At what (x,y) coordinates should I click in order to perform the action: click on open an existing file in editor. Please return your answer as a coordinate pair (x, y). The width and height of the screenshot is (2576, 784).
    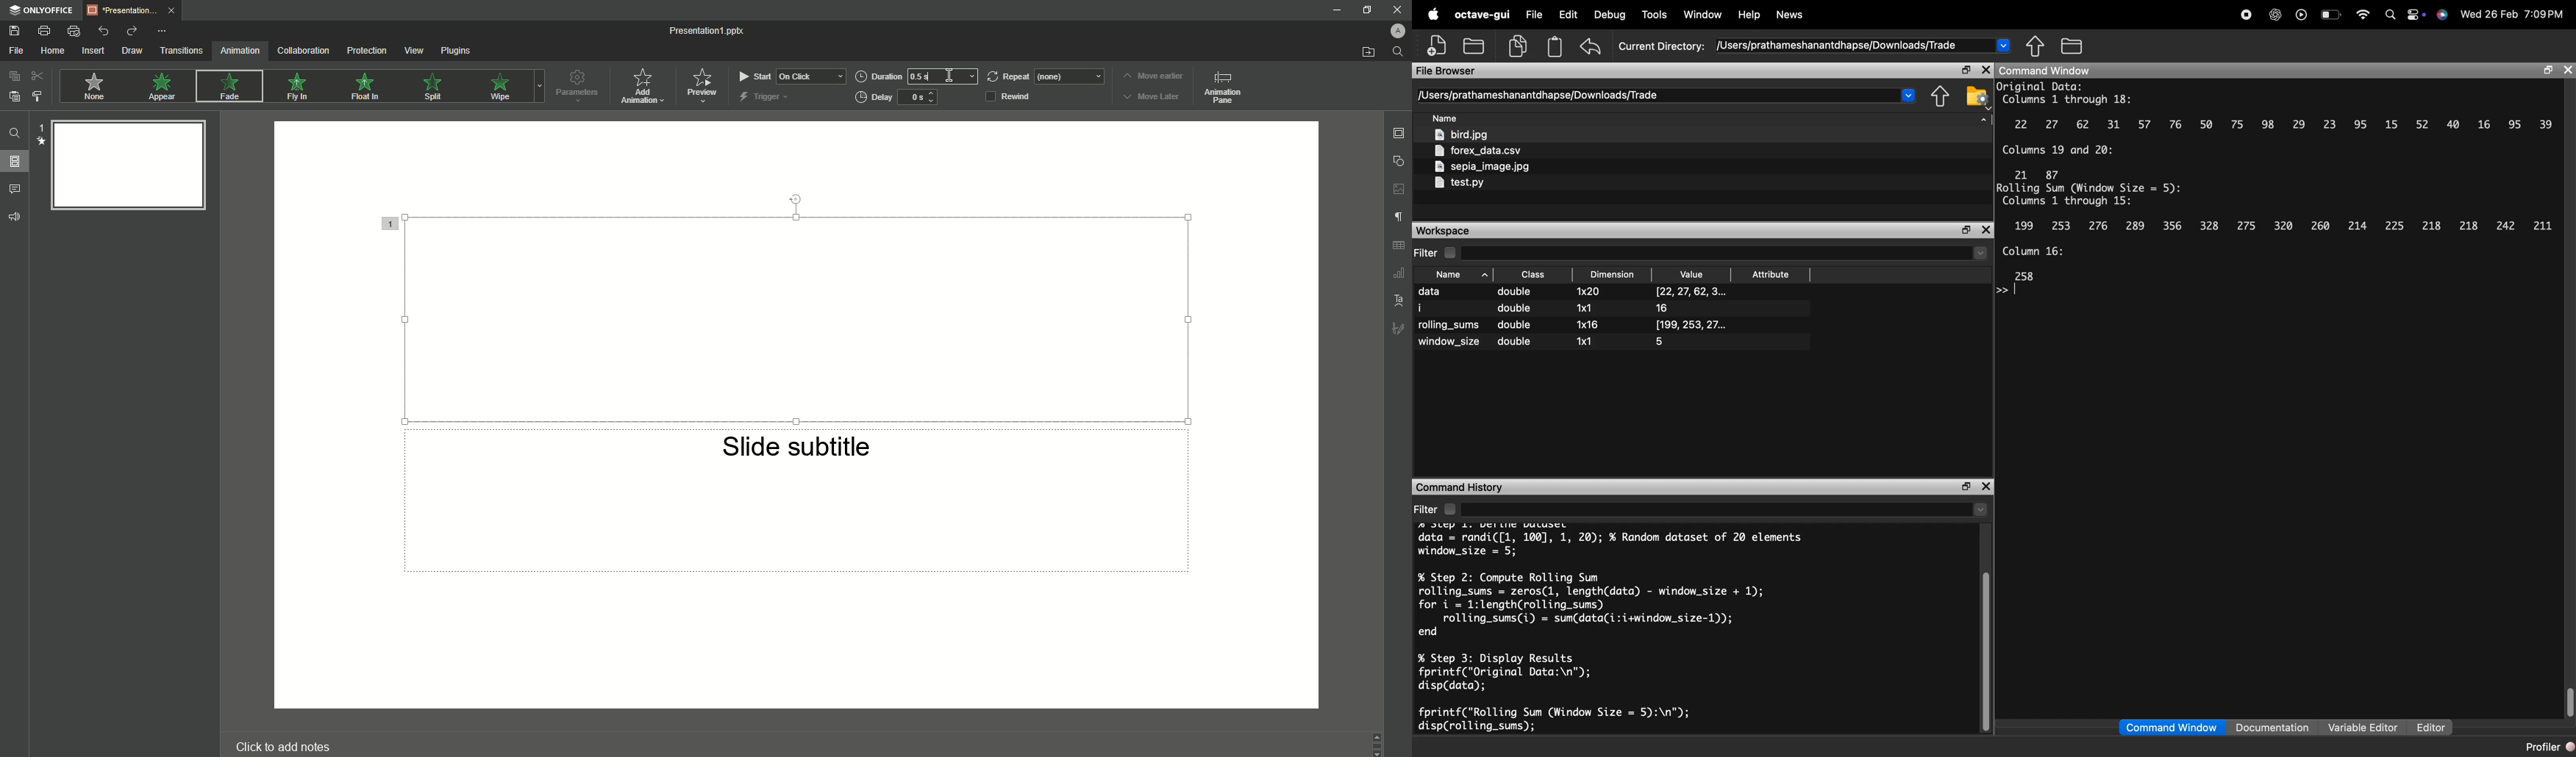
    Looking at the image, I should click on (1474, 46).